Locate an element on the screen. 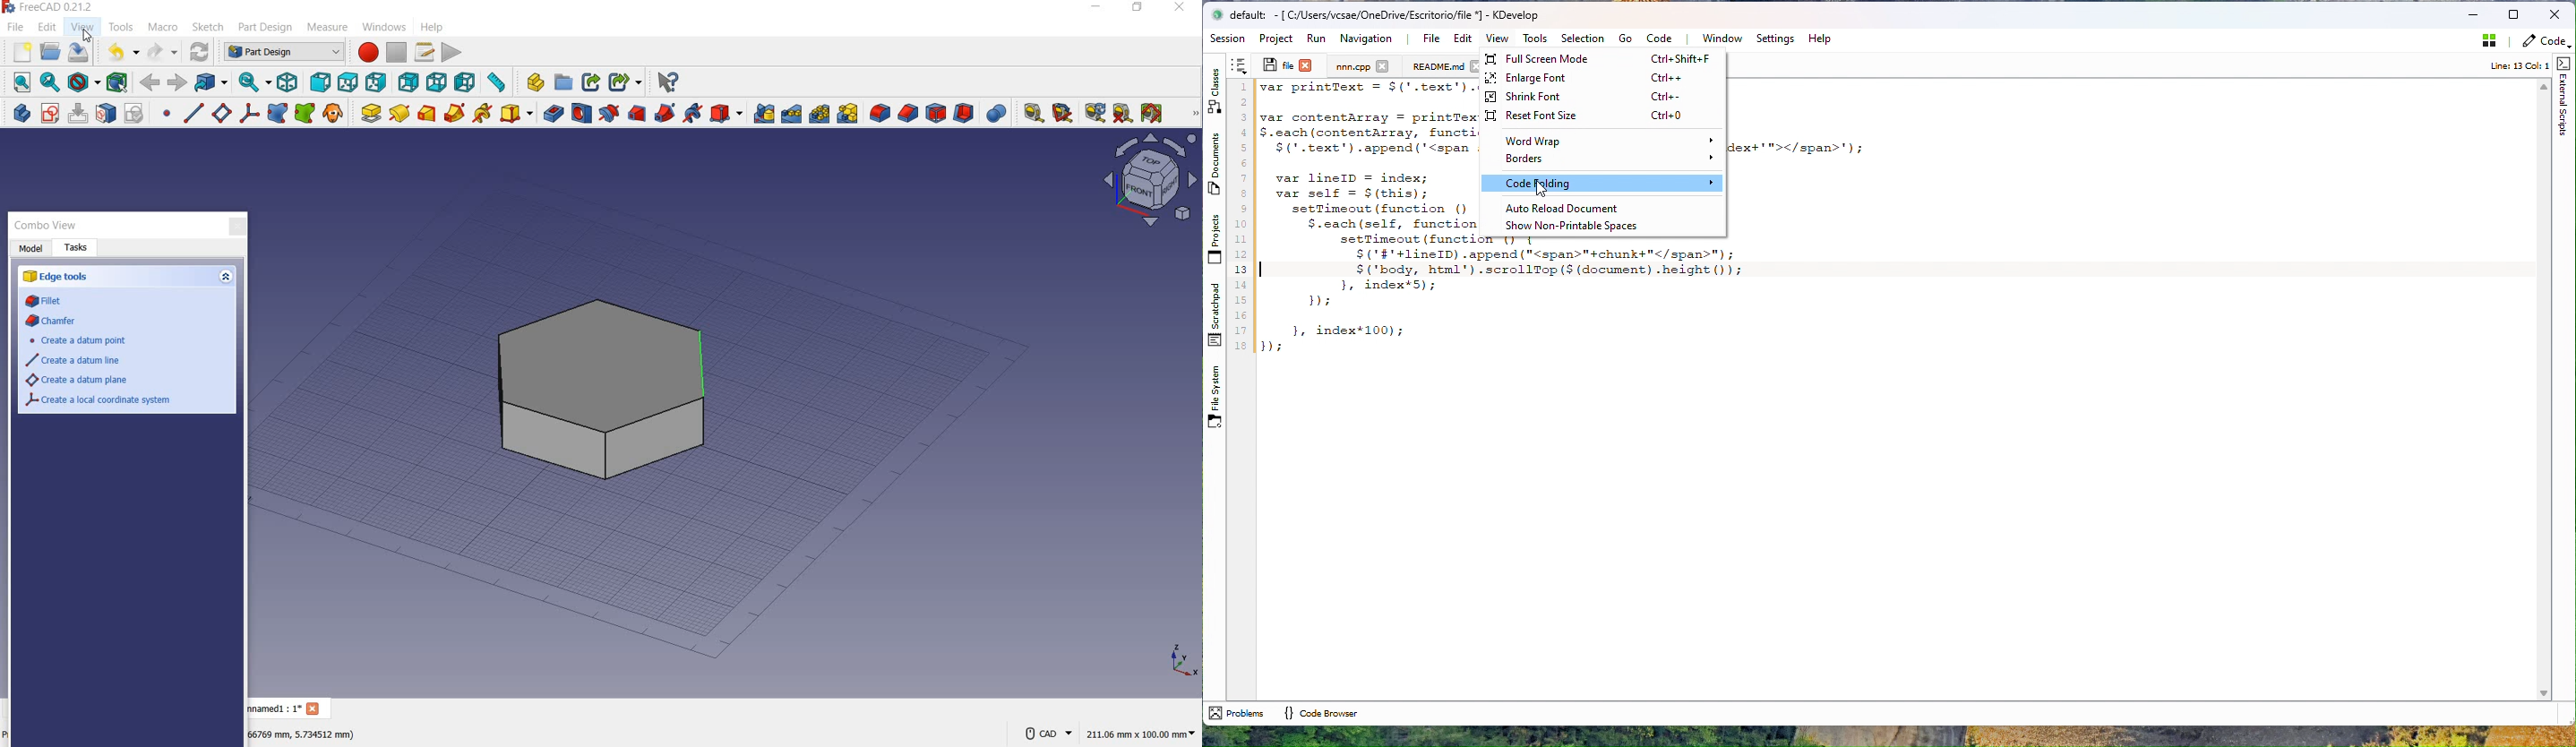 The width and height of the screenshot is (2576, 756). x, y, z points is located at coordinates (1182, 665).